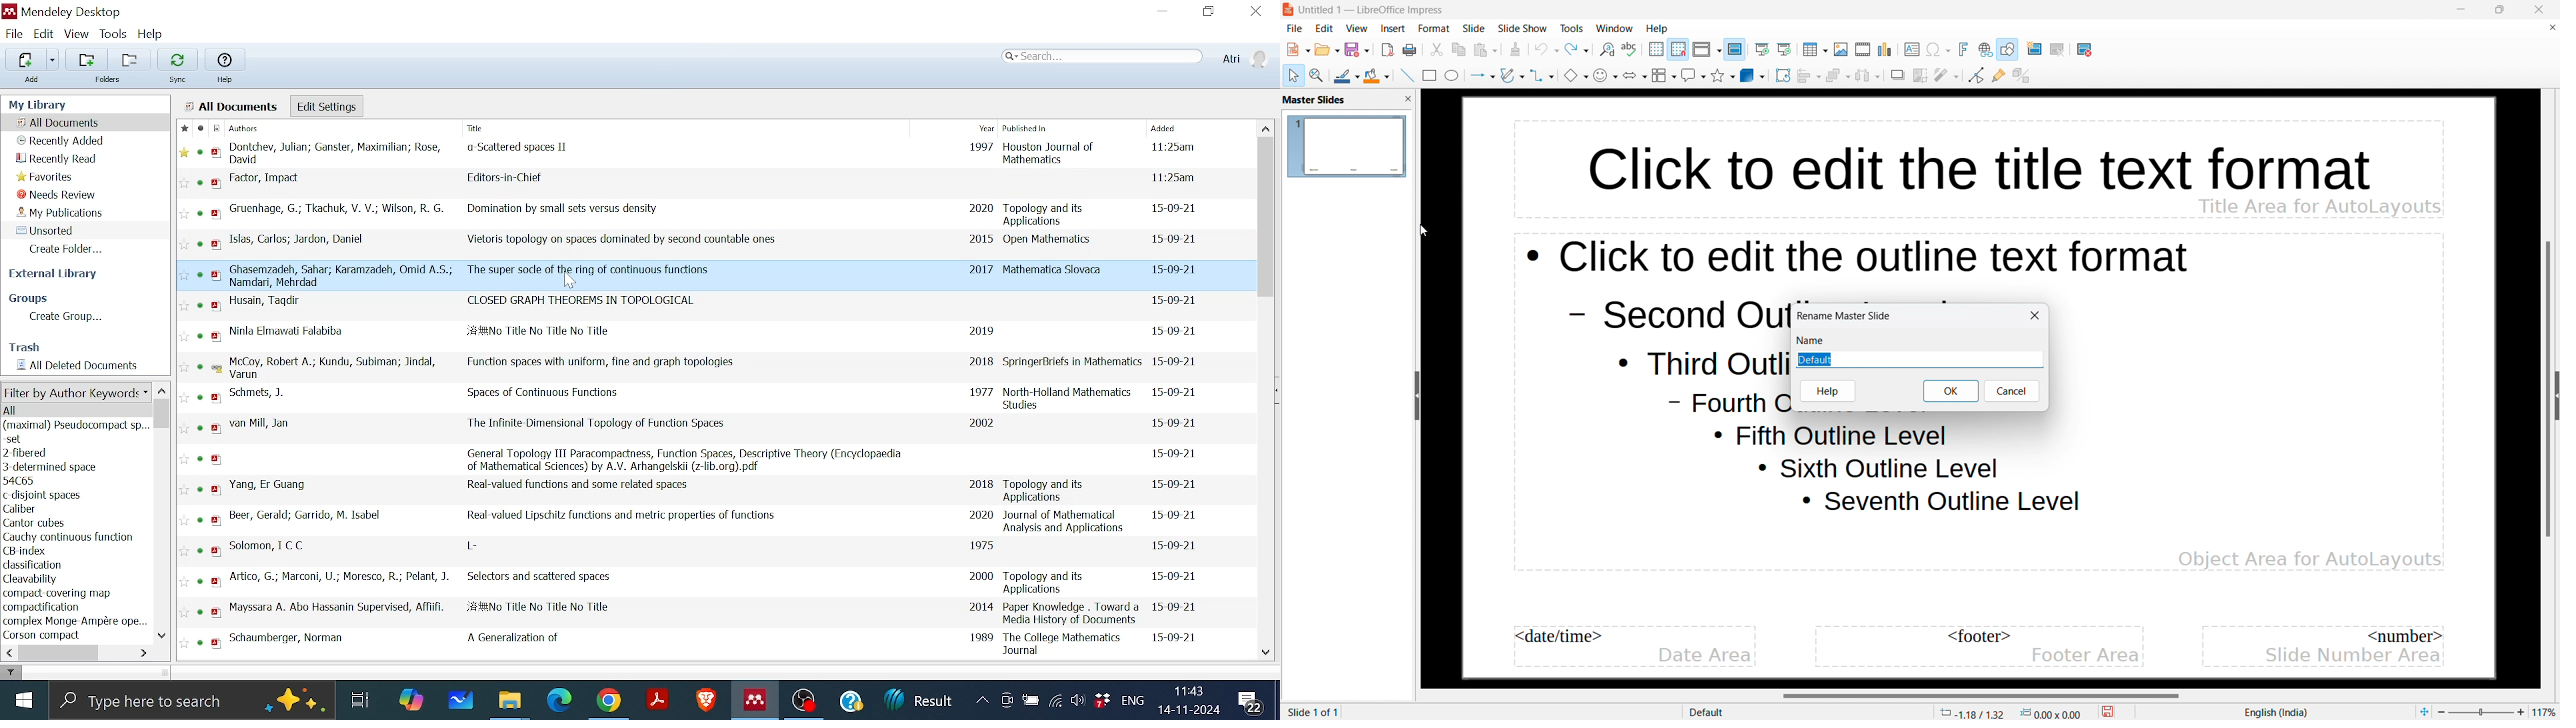  Describe the element at coordinates (706, 306) in the screenshot. I see `CLOSED GRAPH THEOREMS IN TOPOLOGICAL` at that location.